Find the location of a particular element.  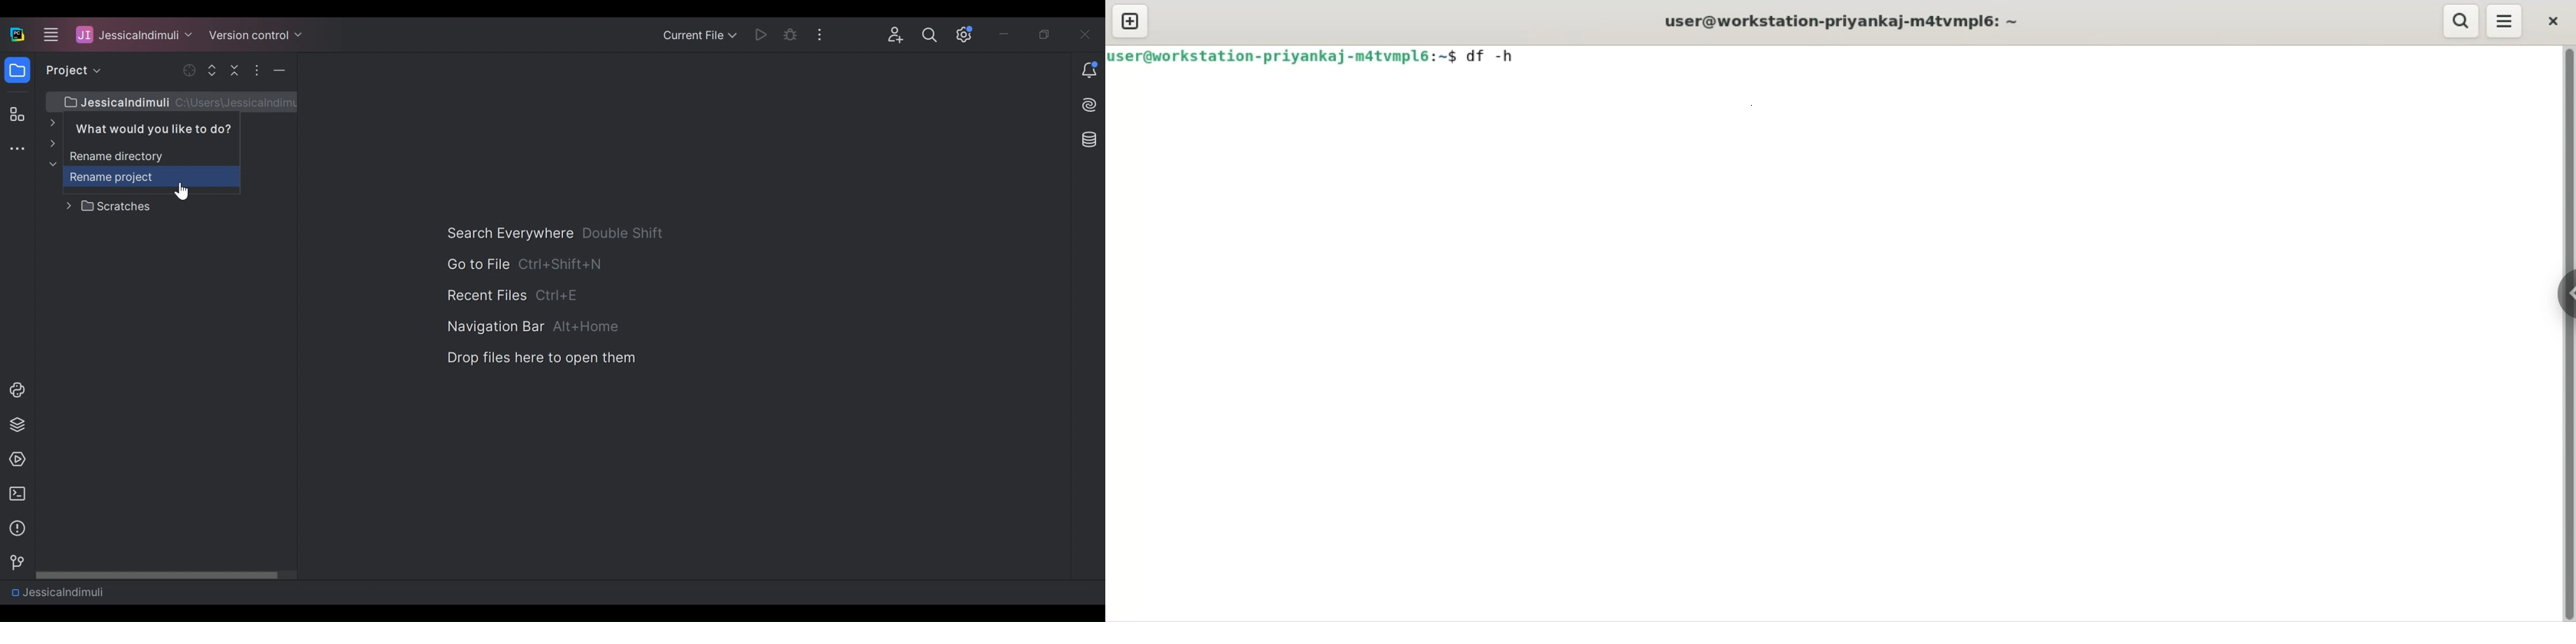

Debug is located at coordinates (791, 35).